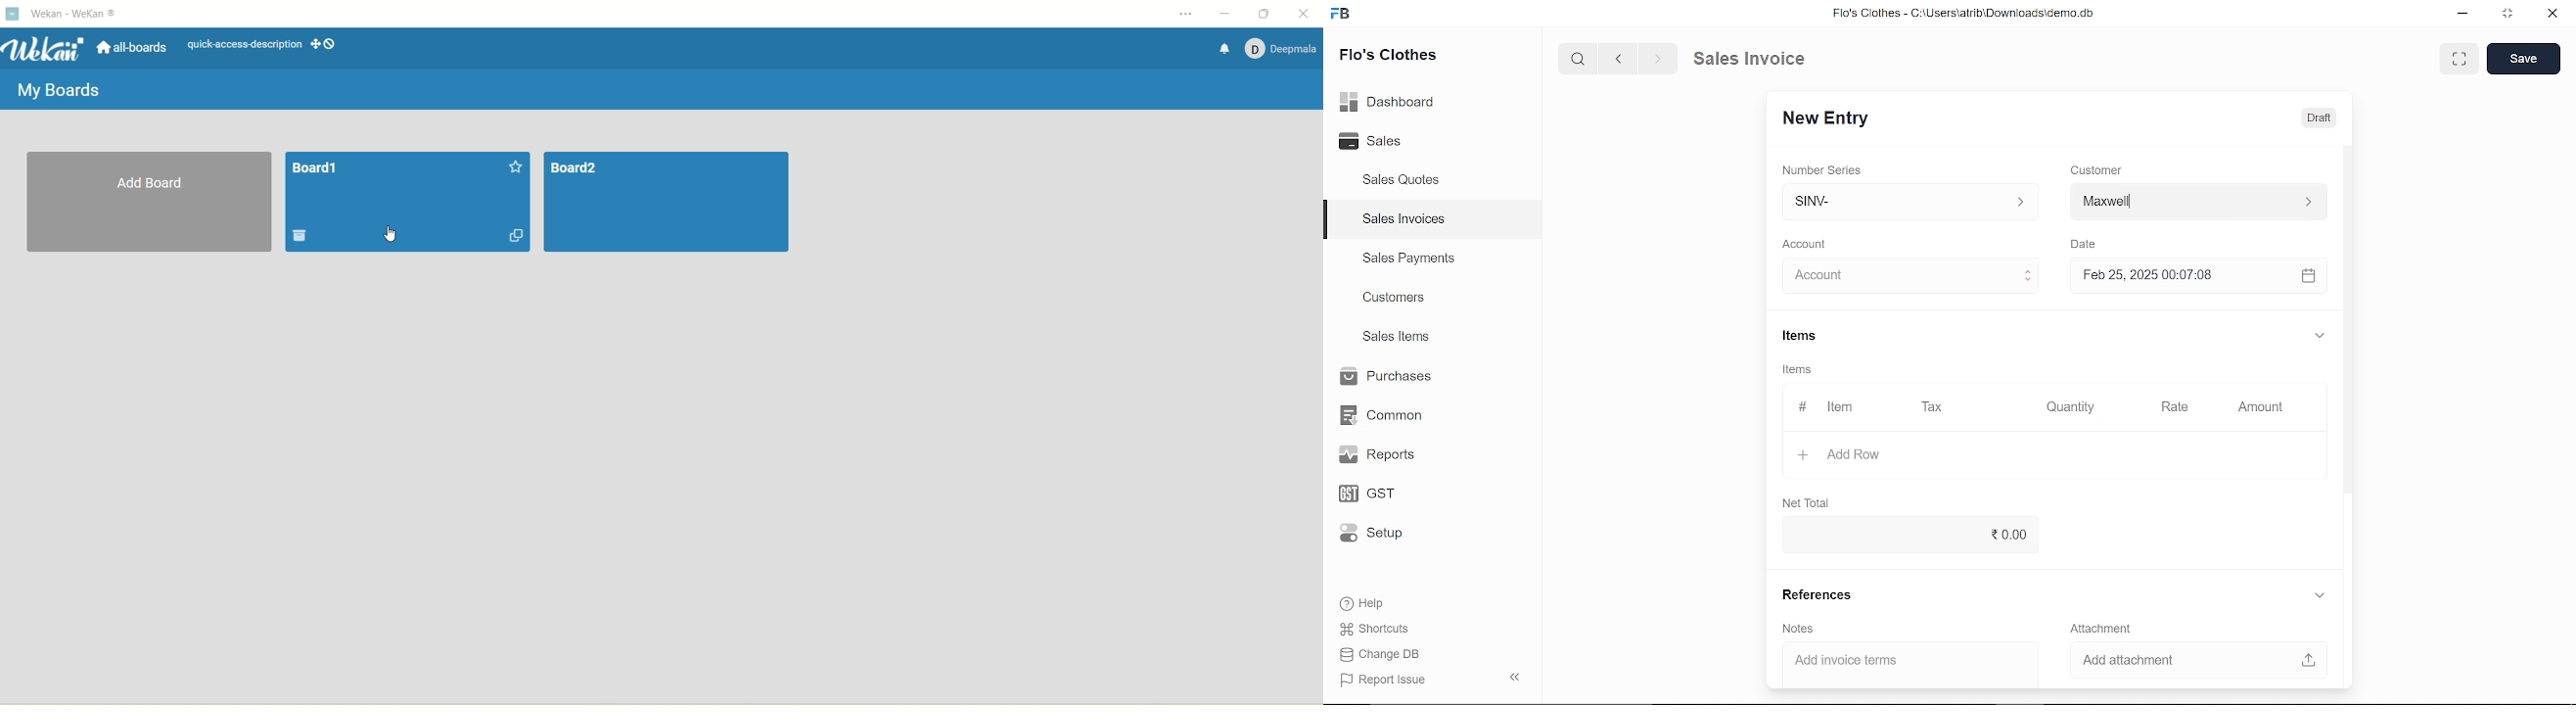 The width and height of the screenshot is (2576, 728). Describe the element at coordinates (1911, 662) in the screenshot. I see `Add invoice terms` at that location.